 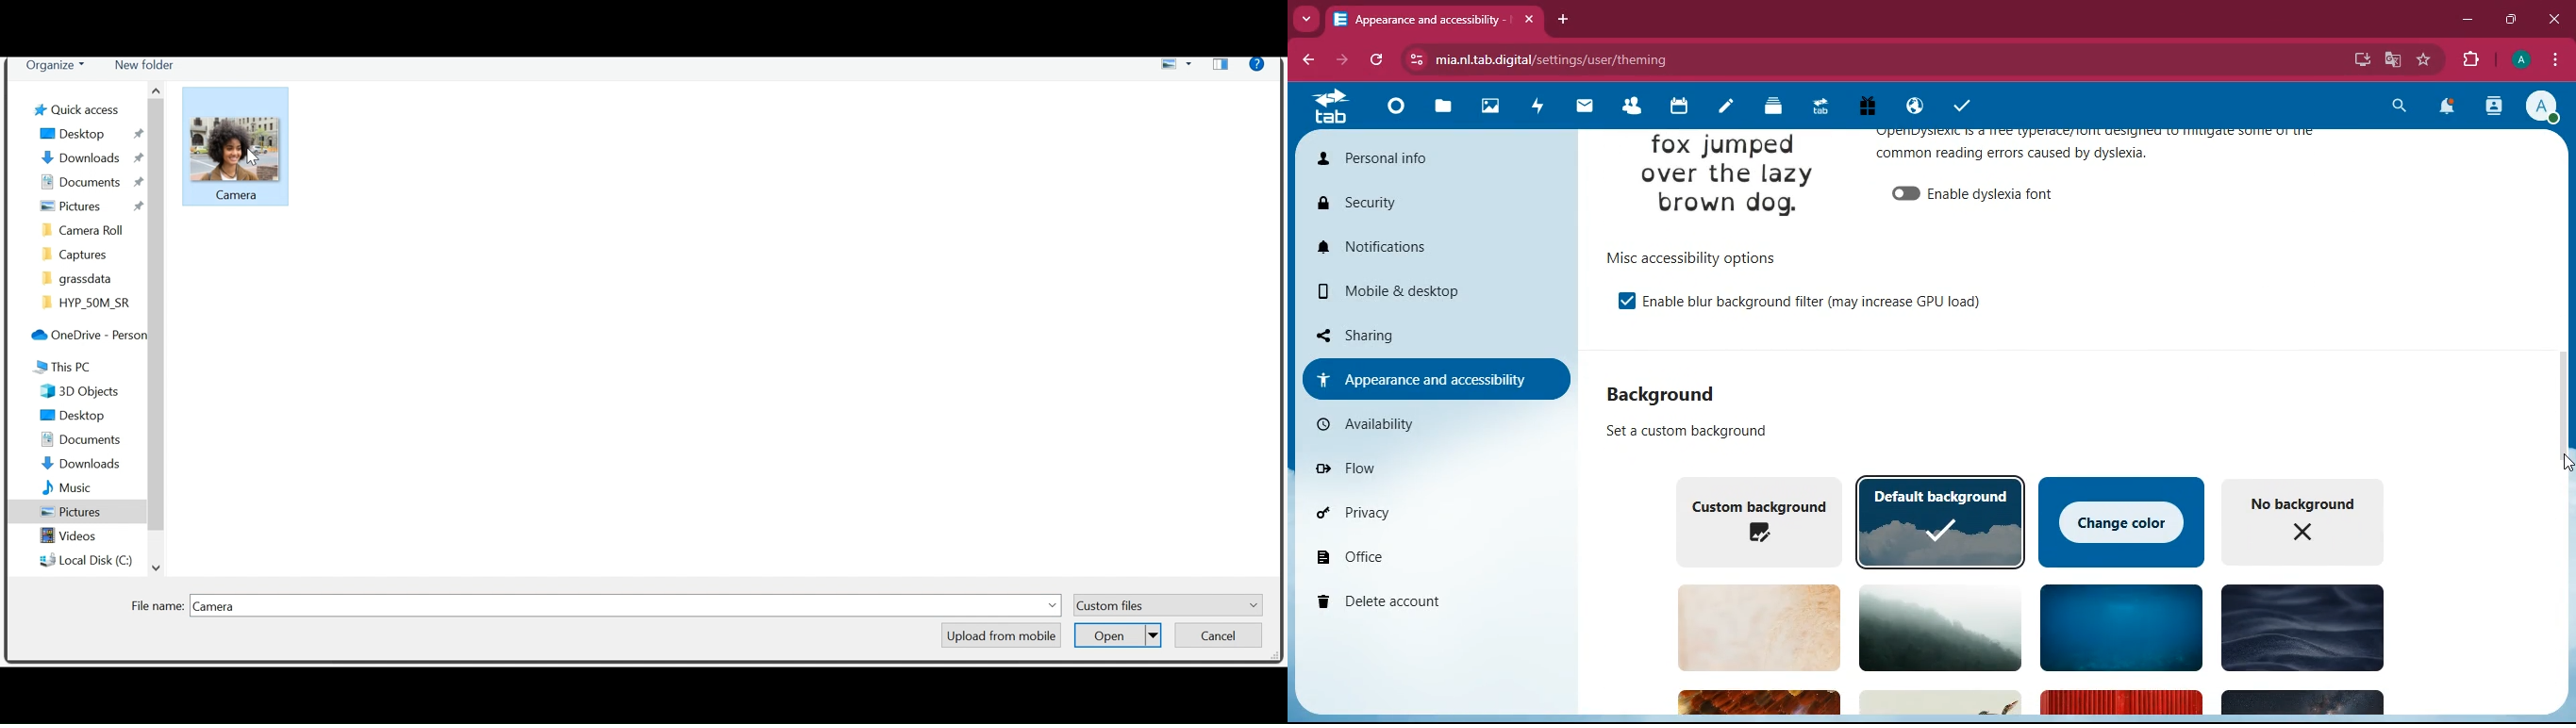 I want to click on Desktop, so click(x=79, y=416).